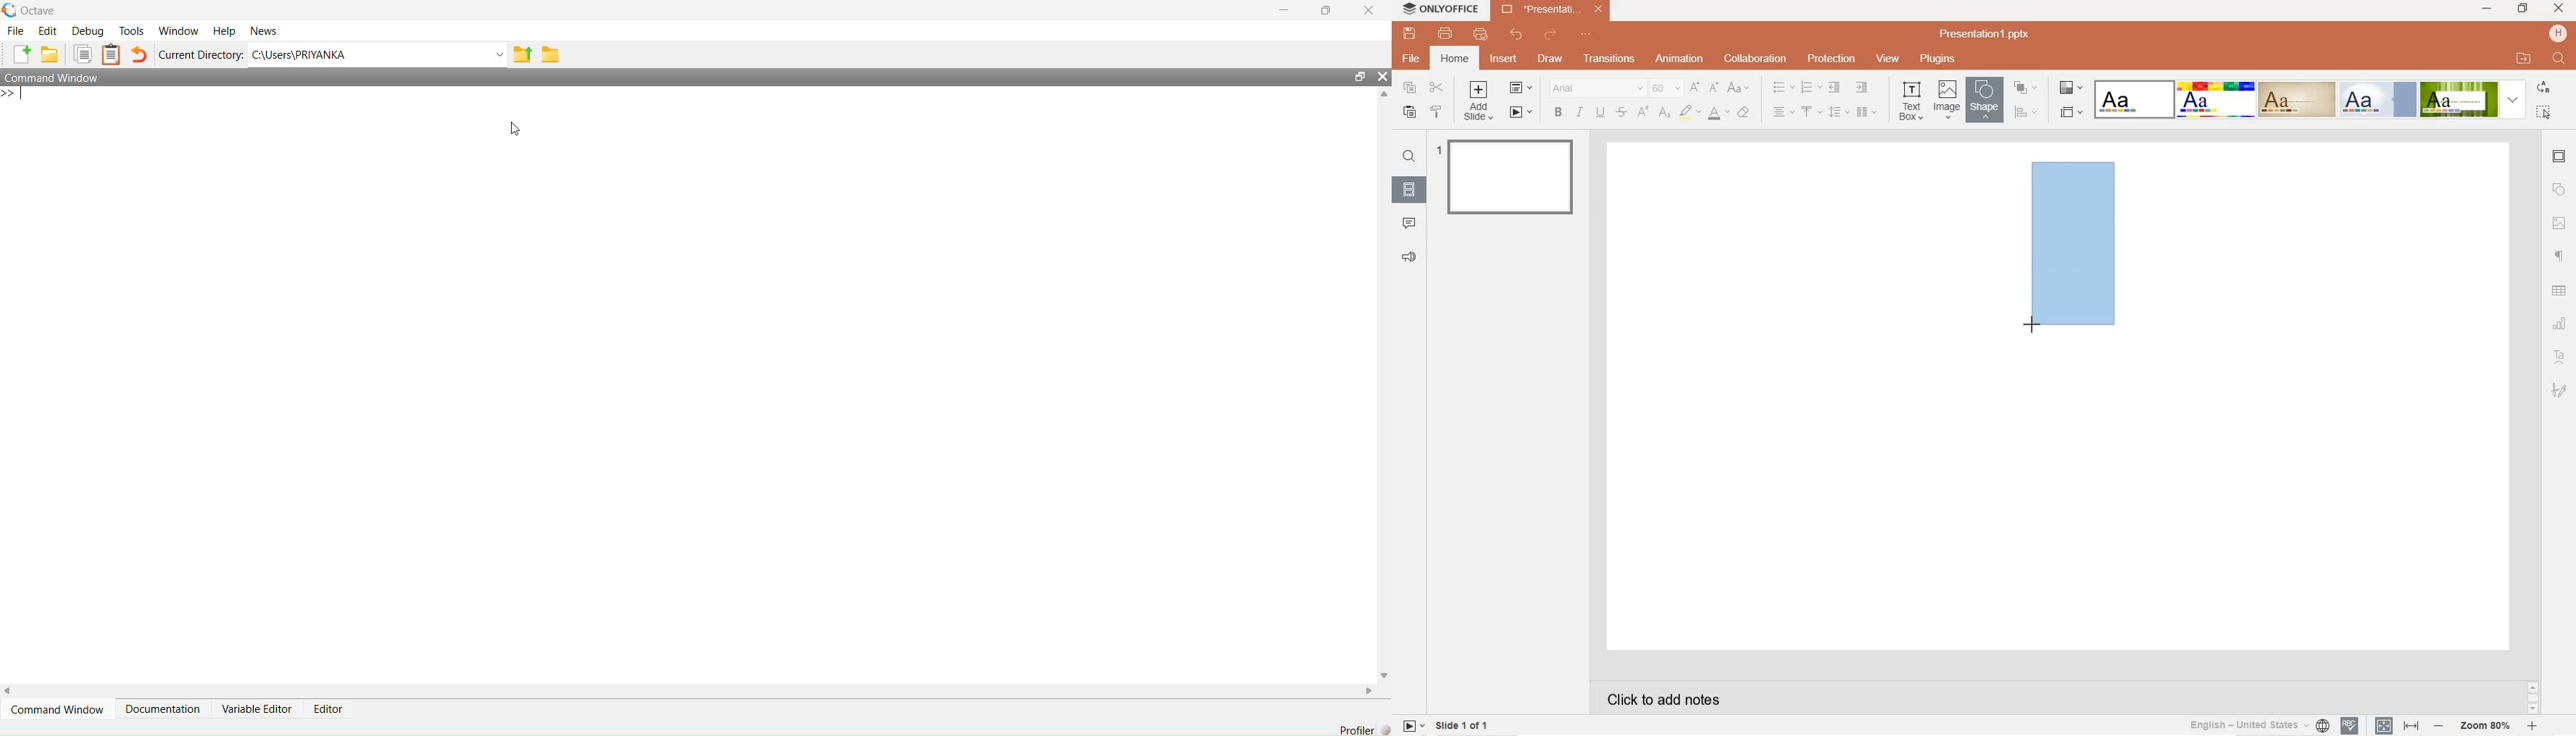 The image size is (2576, 756). What do you see at coordinates (1410, 87) in the screenshot?
I see `copy` at bounding box center [1410, 87].